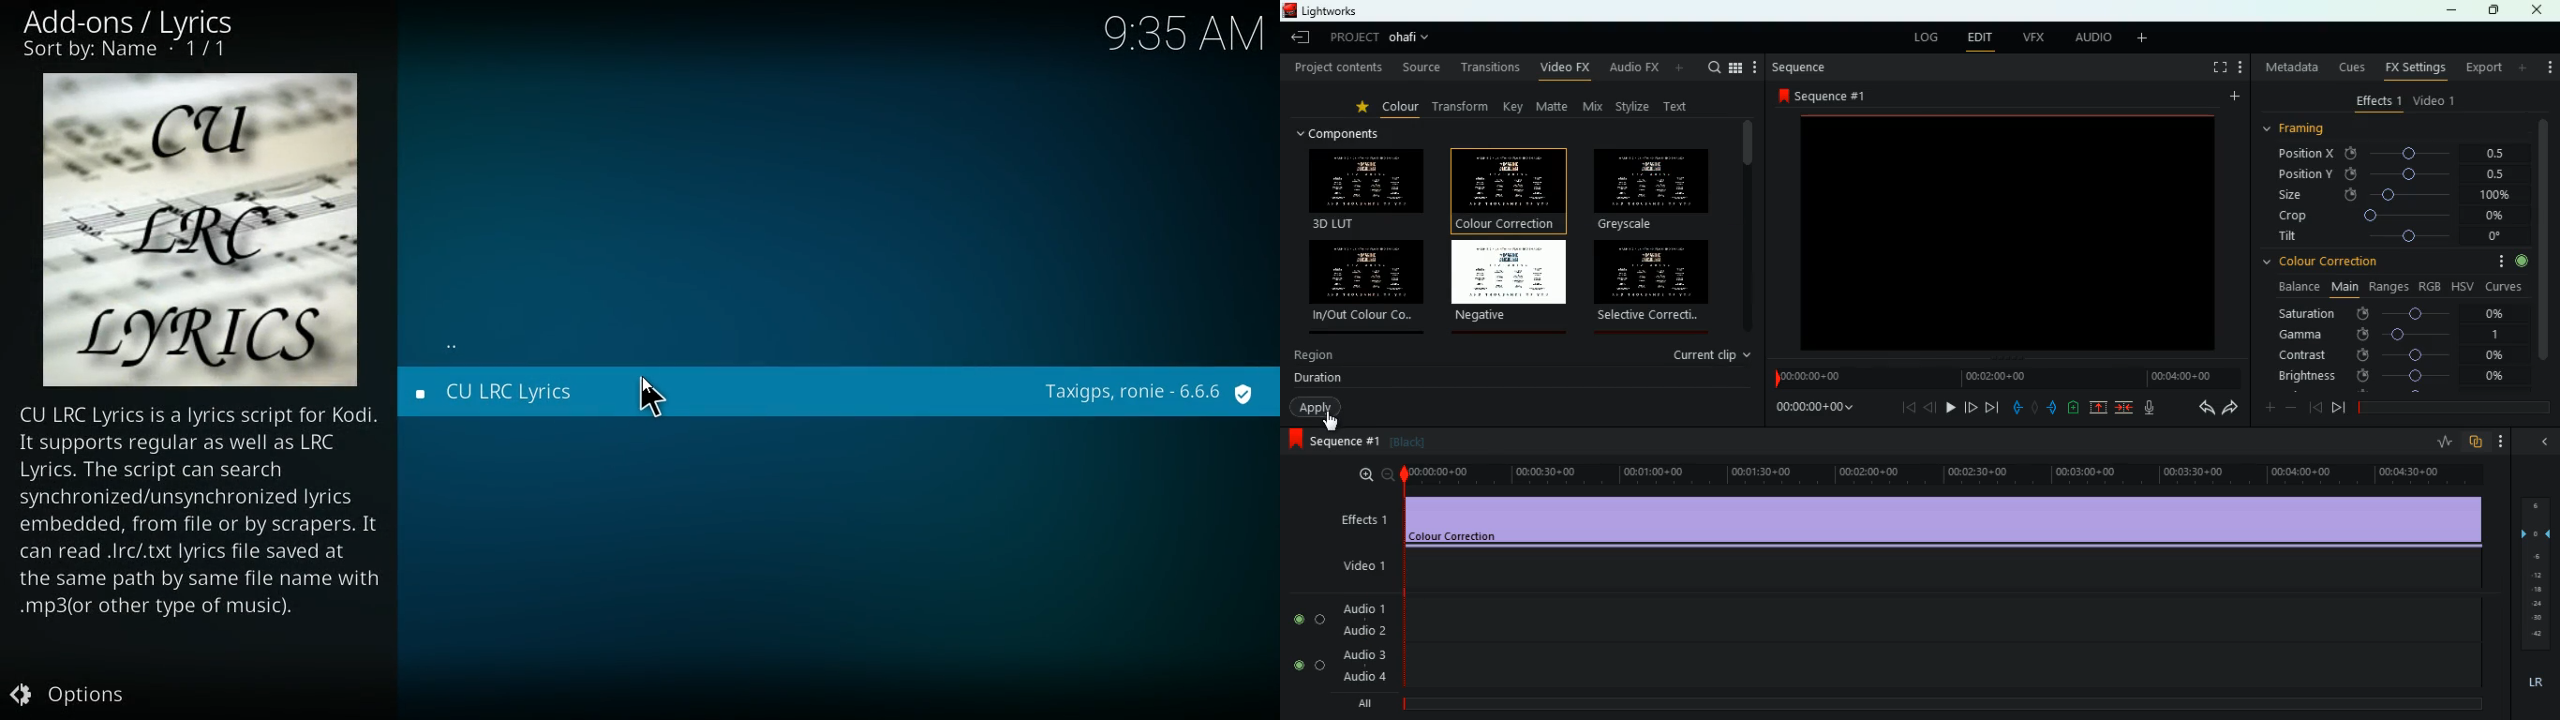 This screenshot has width=2576, height=728. What do you see at coordinates (1365, 567) in the screenshot?
I see `video 1` at bounding box center [1365, 567].